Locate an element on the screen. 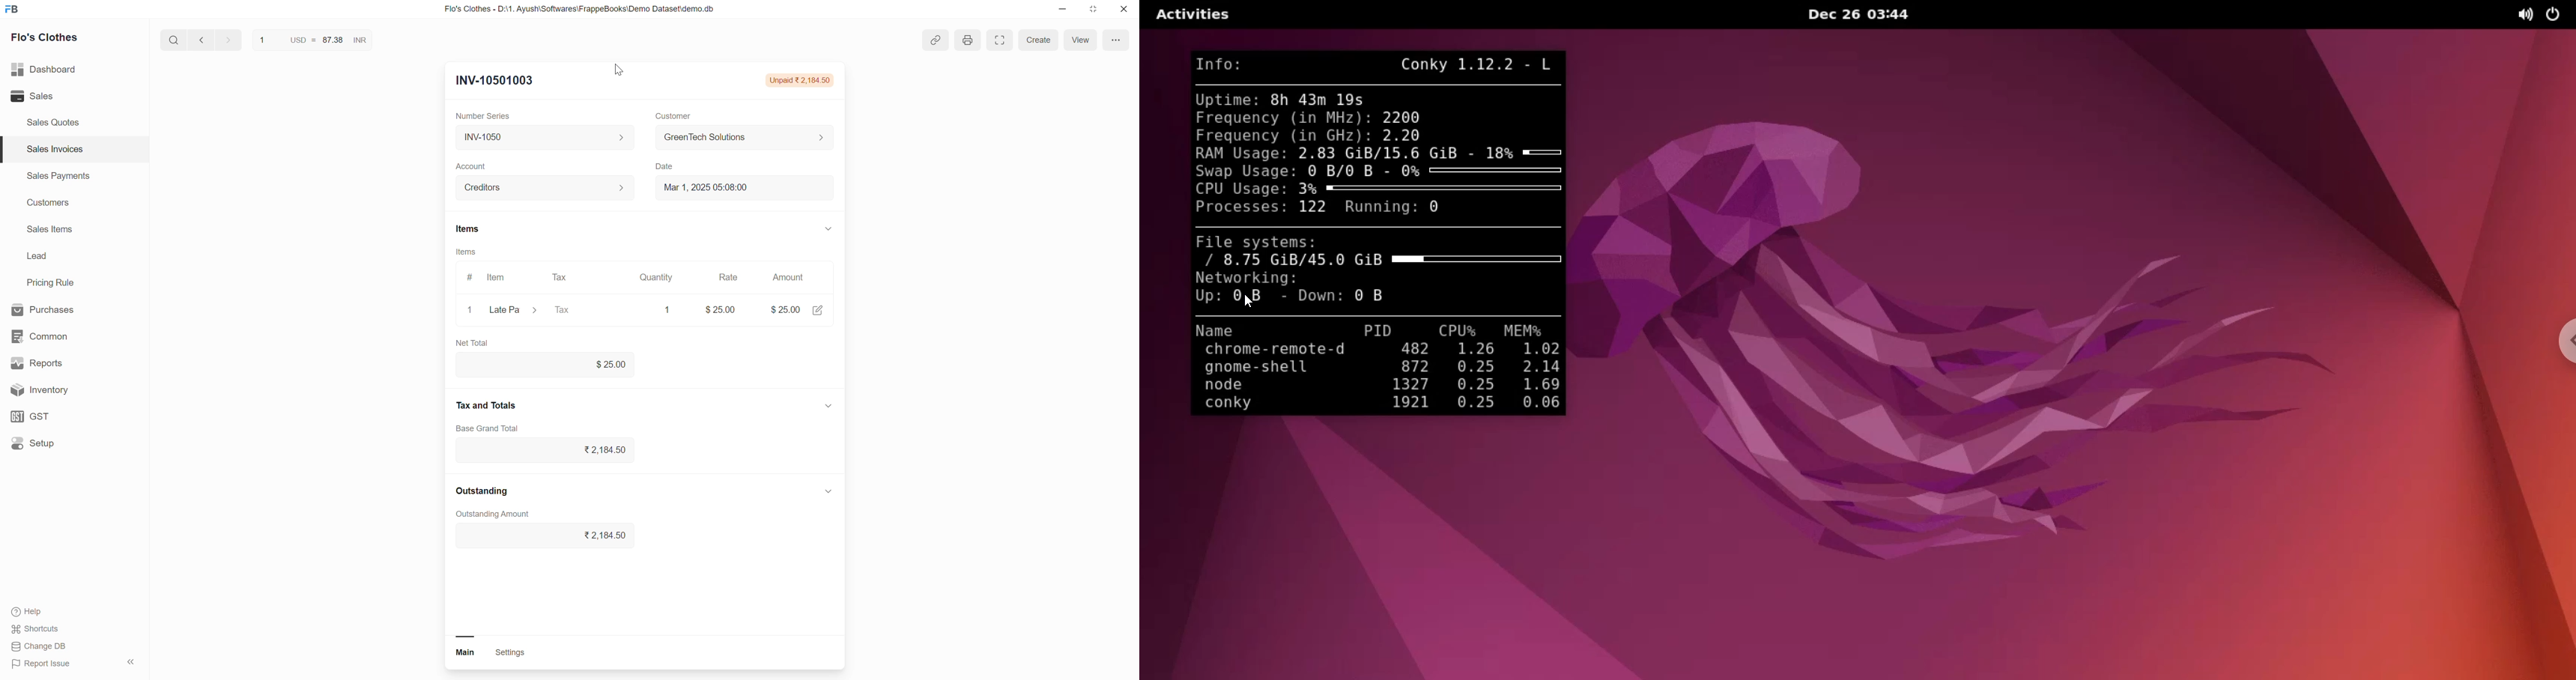  Pricing Rule is located at coordinates (52, 283).